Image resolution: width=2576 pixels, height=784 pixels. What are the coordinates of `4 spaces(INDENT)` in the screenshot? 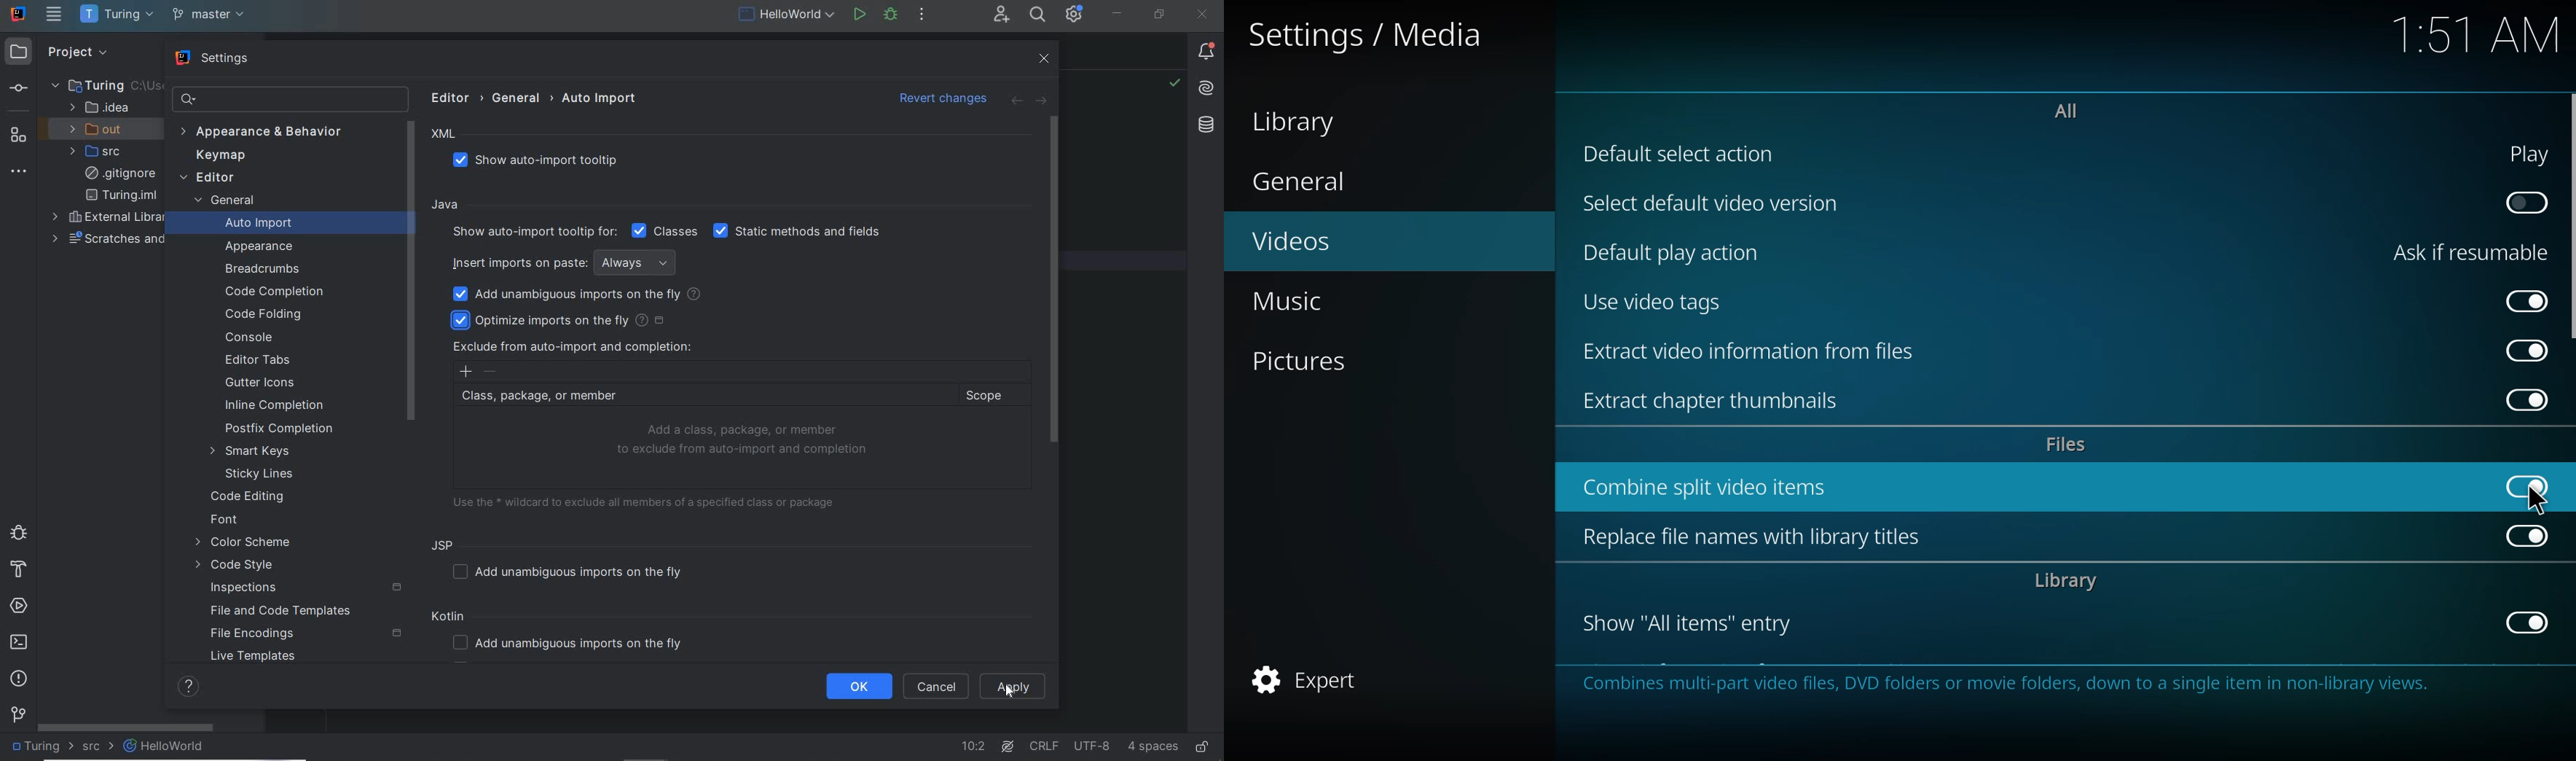 It's located at (1153, 745).